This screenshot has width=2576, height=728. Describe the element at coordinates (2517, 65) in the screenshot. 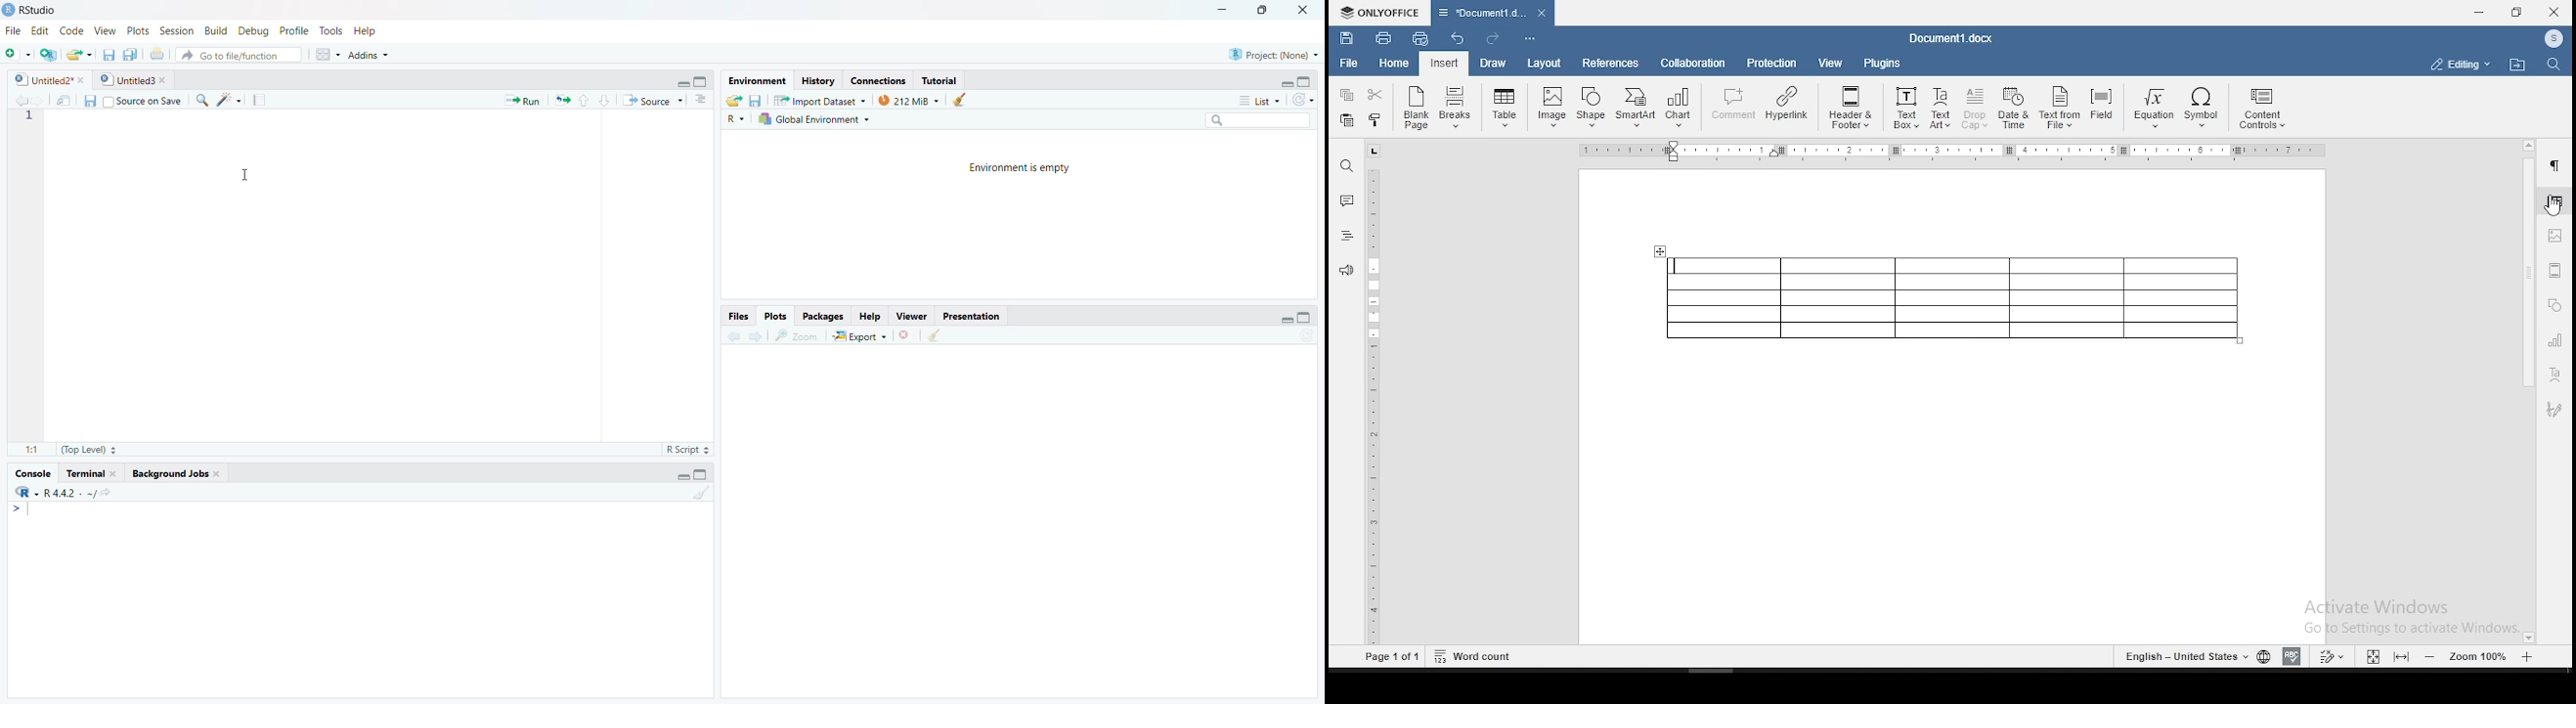

I see `open file location` at that location.